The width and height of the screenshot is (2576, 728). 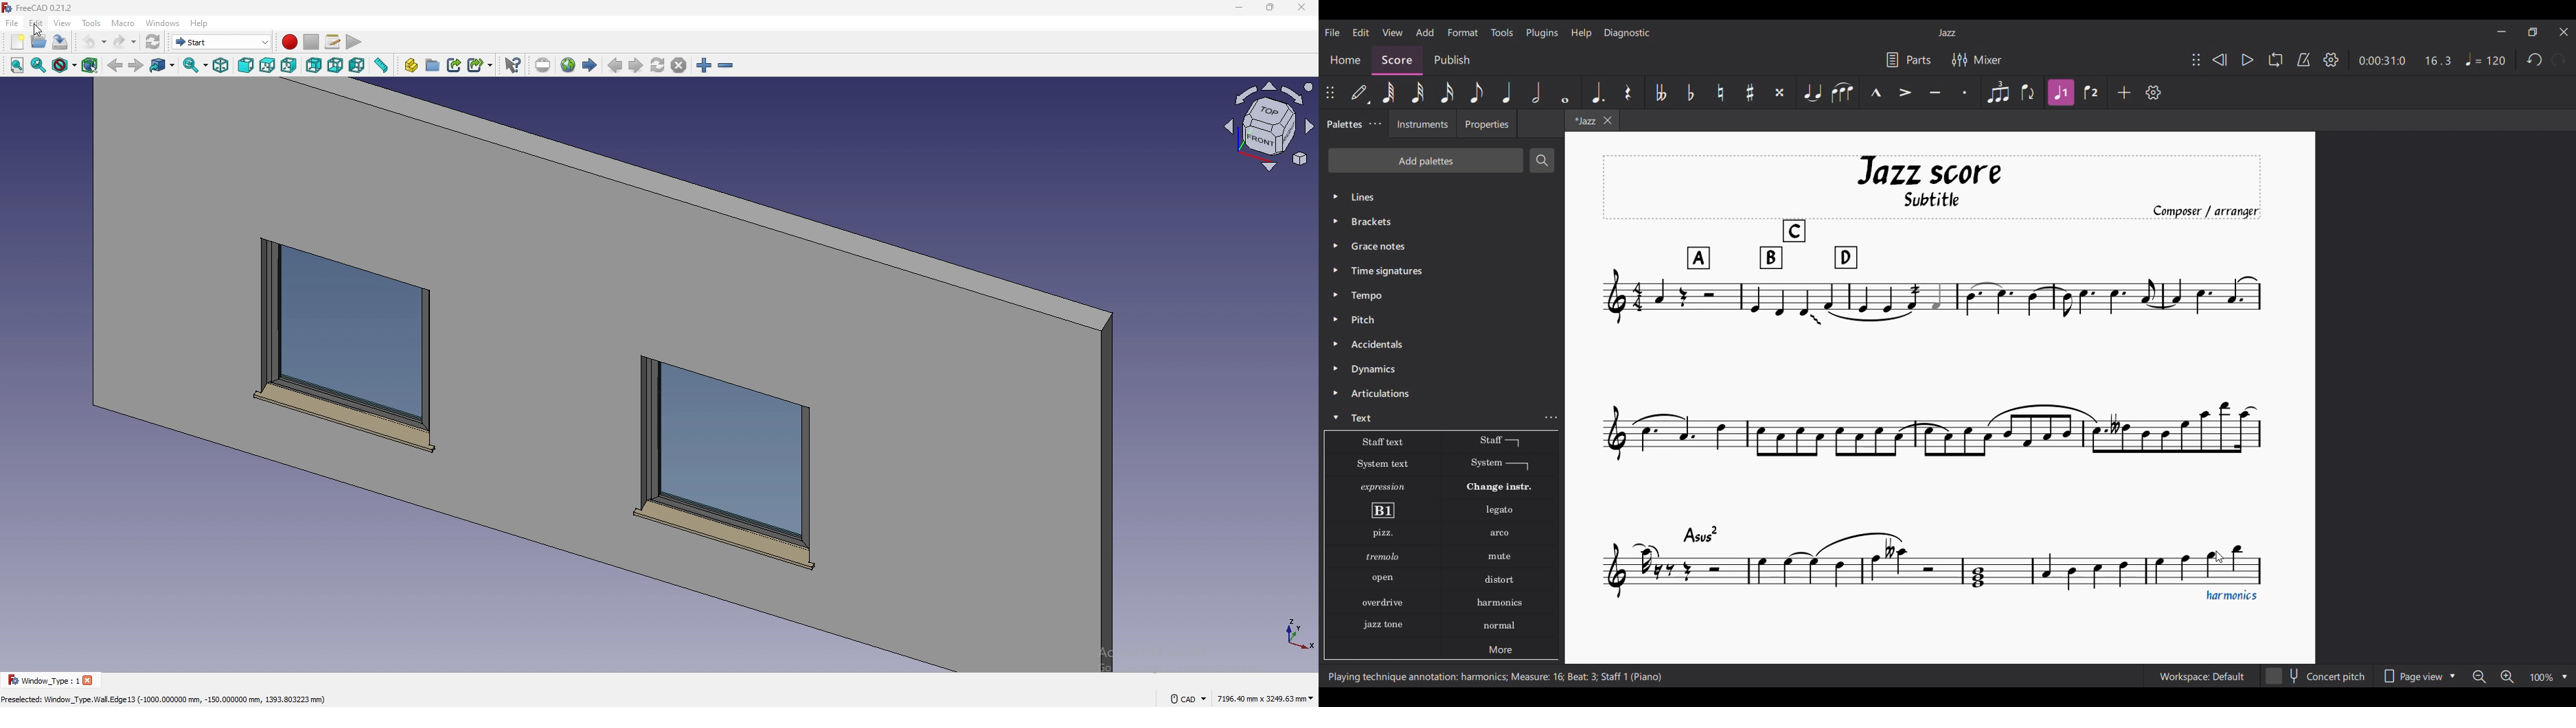 What do you see at coordinates (91, 65) in the screenshot?
I see `bounding box` at bounding box center [91, 65].